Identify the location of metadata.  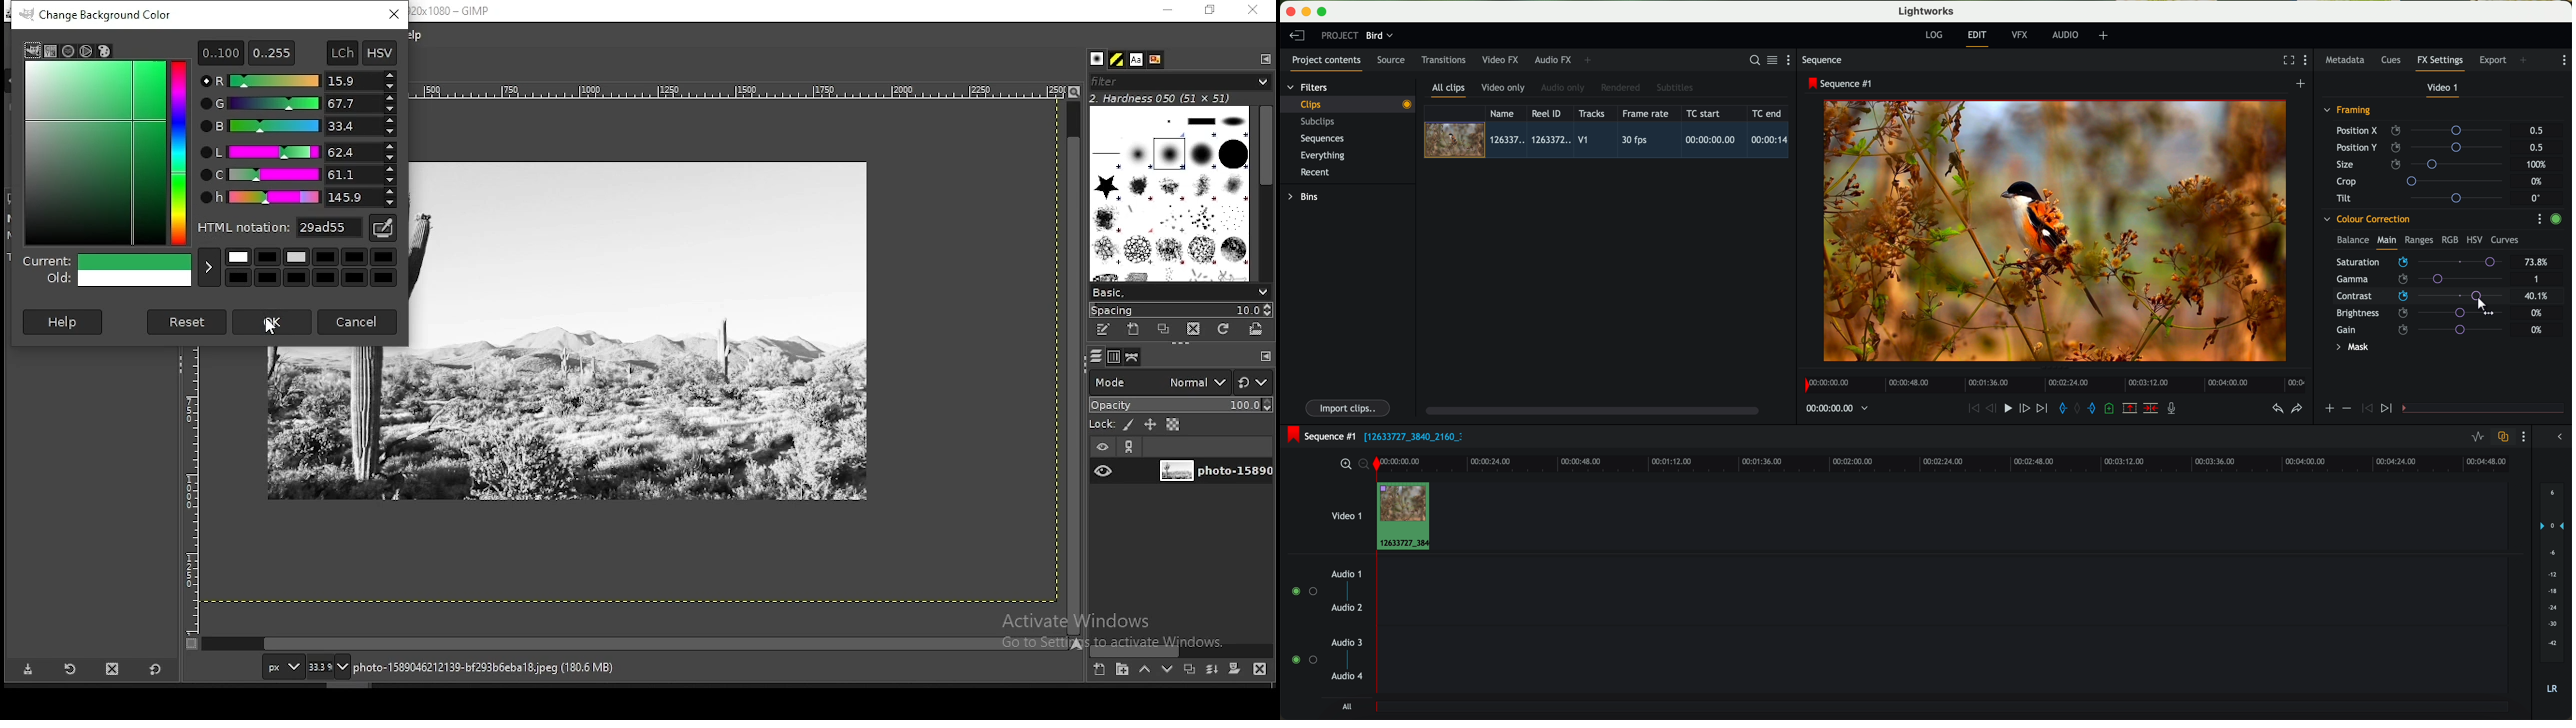
(2348, 61).